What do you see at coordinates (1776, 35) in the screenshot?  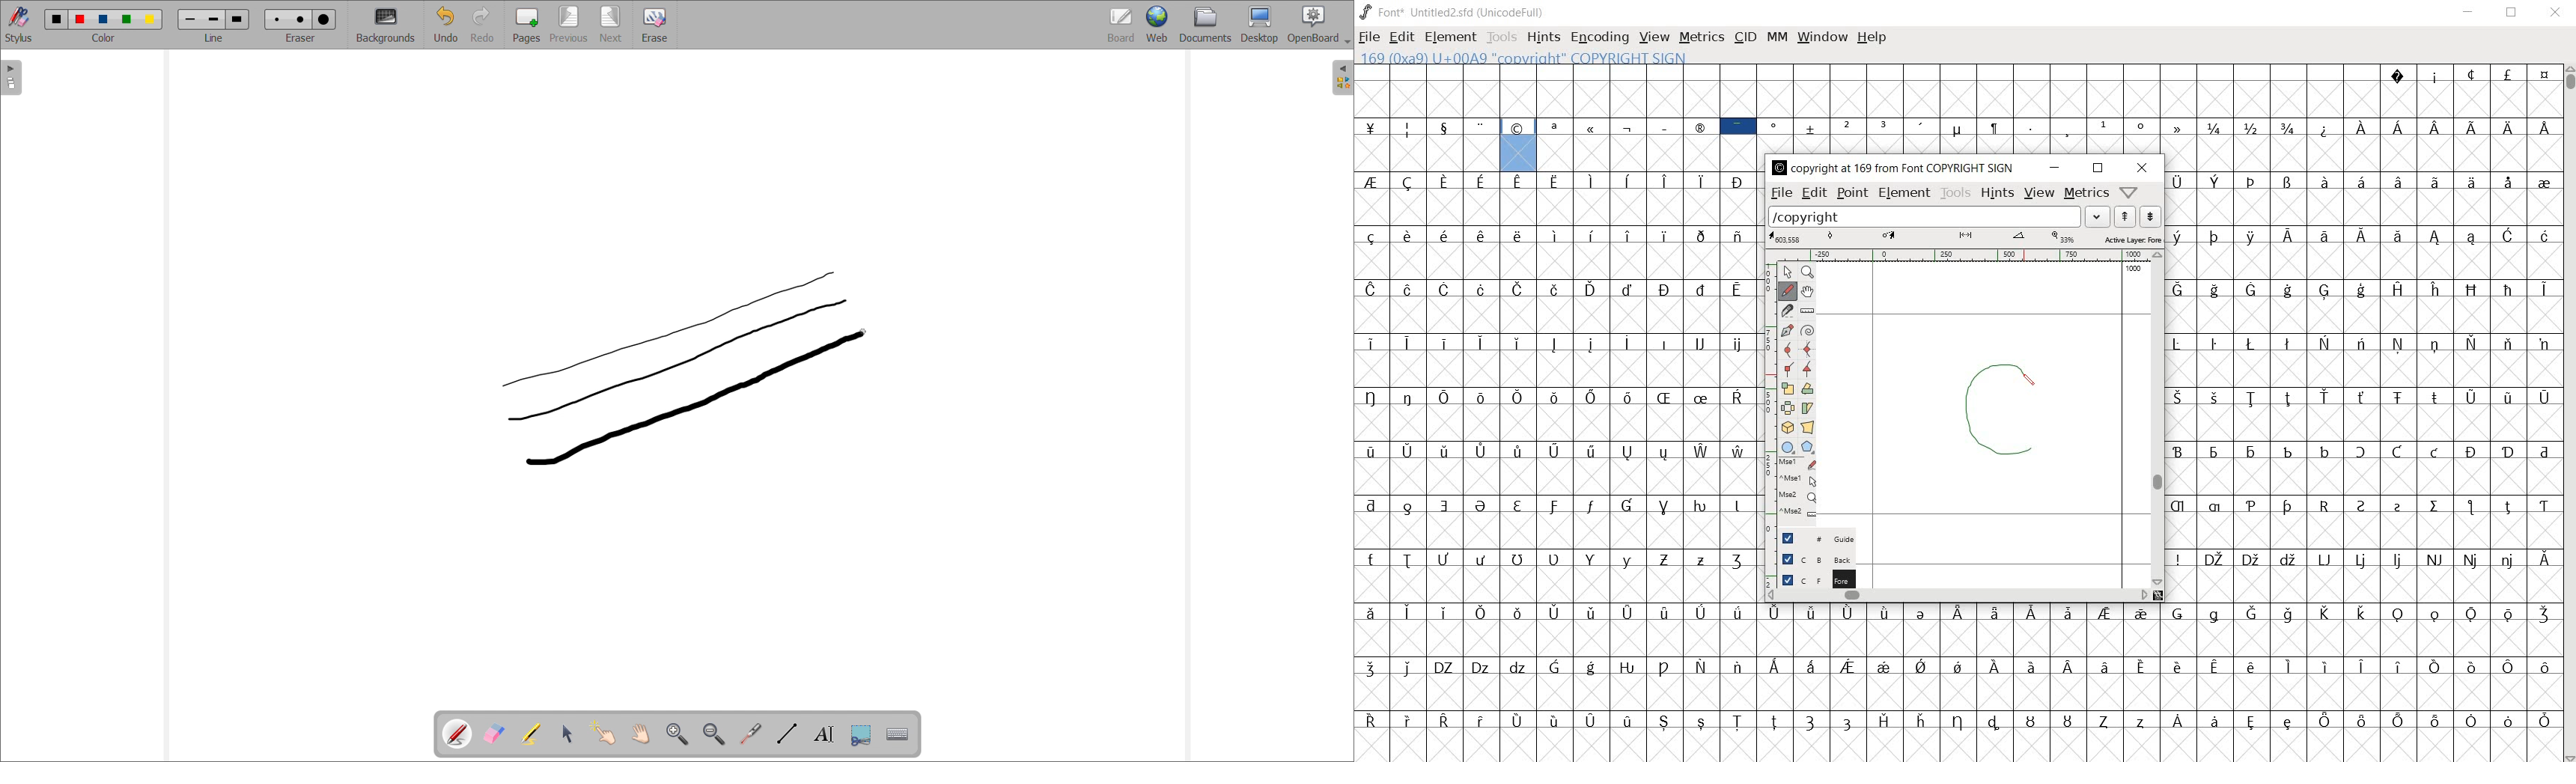 I see `mm` at bounding box center [1776, 35].